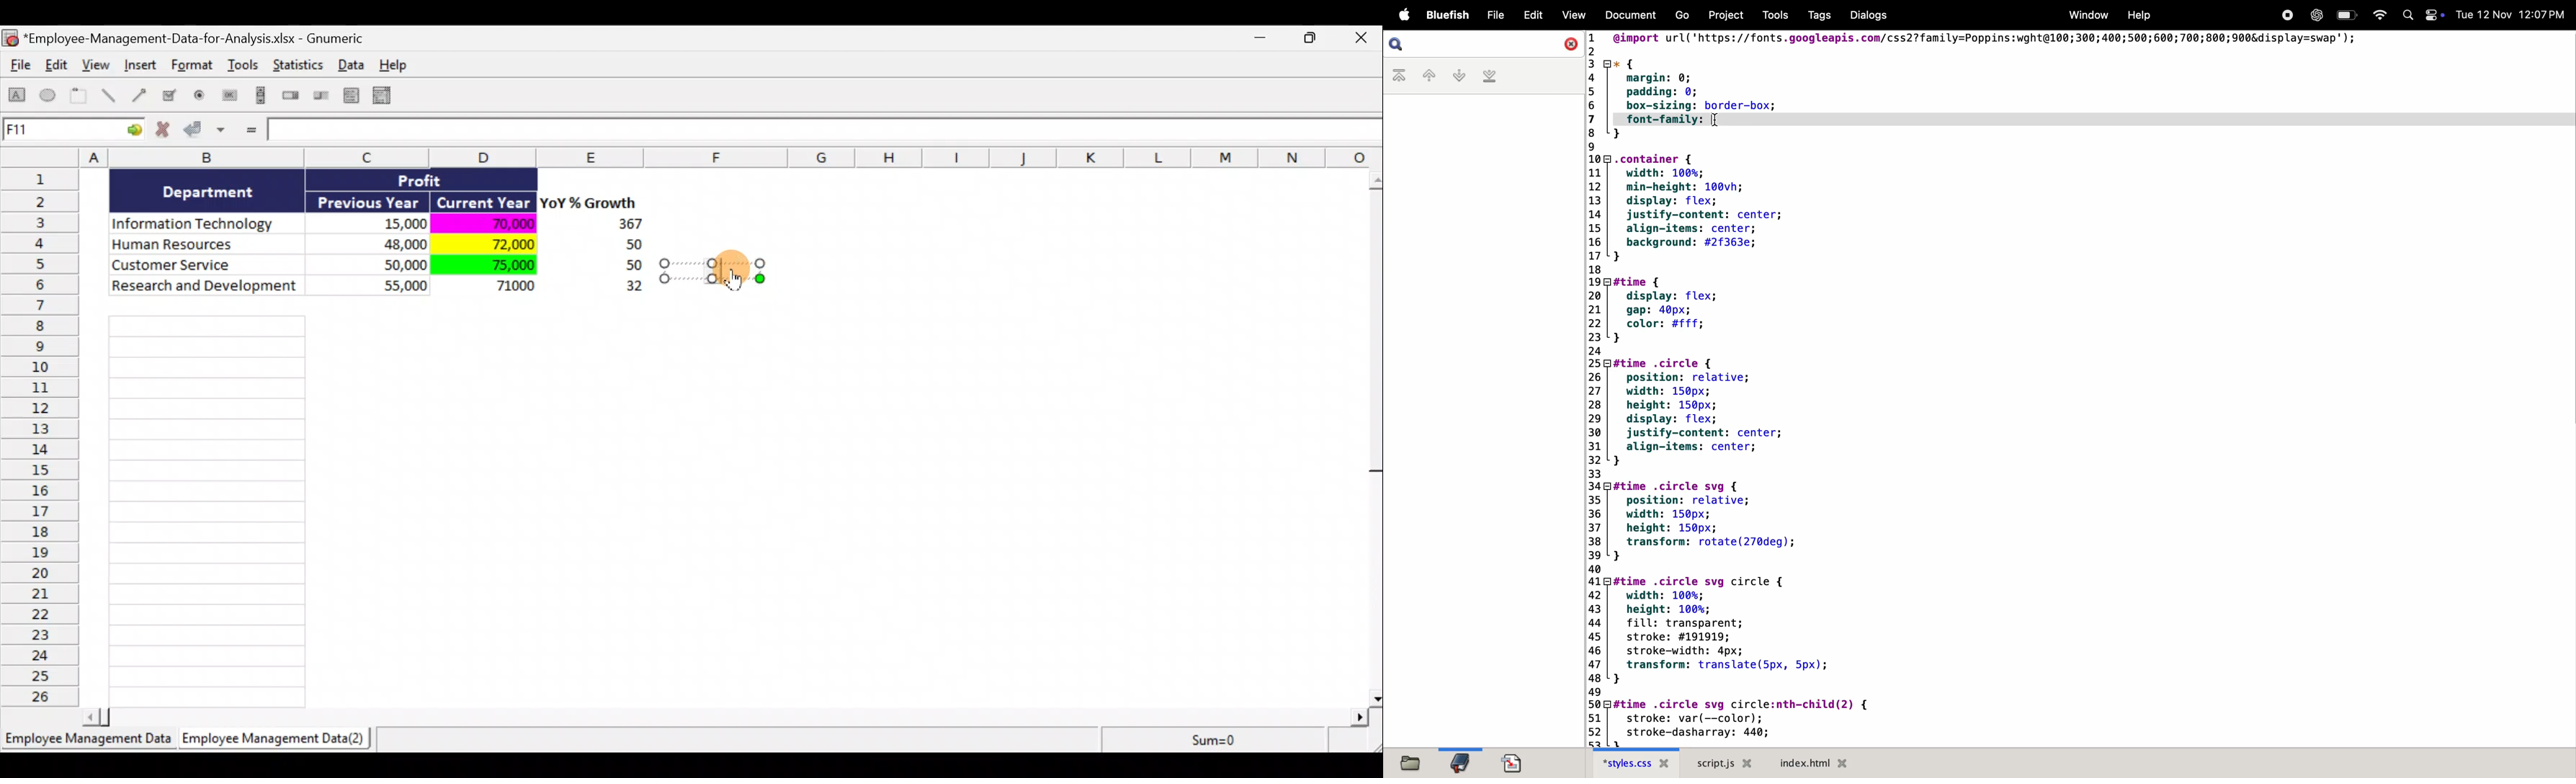 The image size is (2576, 784). I want to click on Create a slider, so click(319, 98).